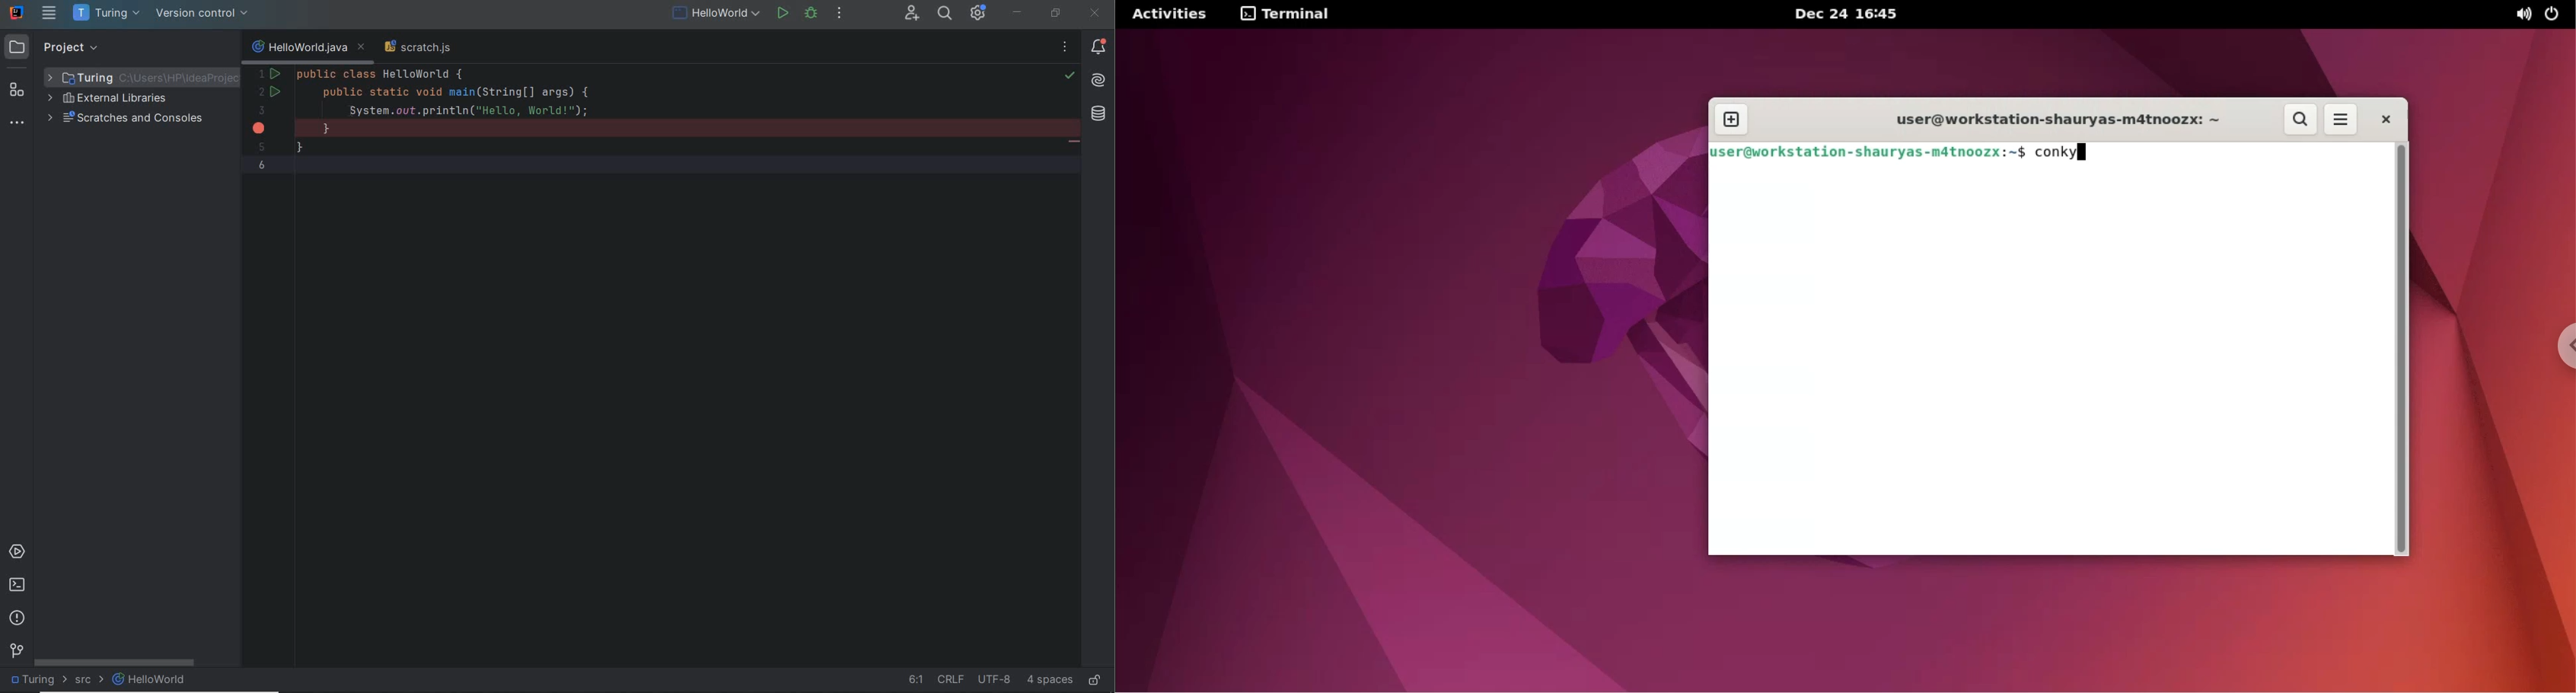 The height and width of the screenshot is (700, 2576). I want to click on string, so click(1076, 143).